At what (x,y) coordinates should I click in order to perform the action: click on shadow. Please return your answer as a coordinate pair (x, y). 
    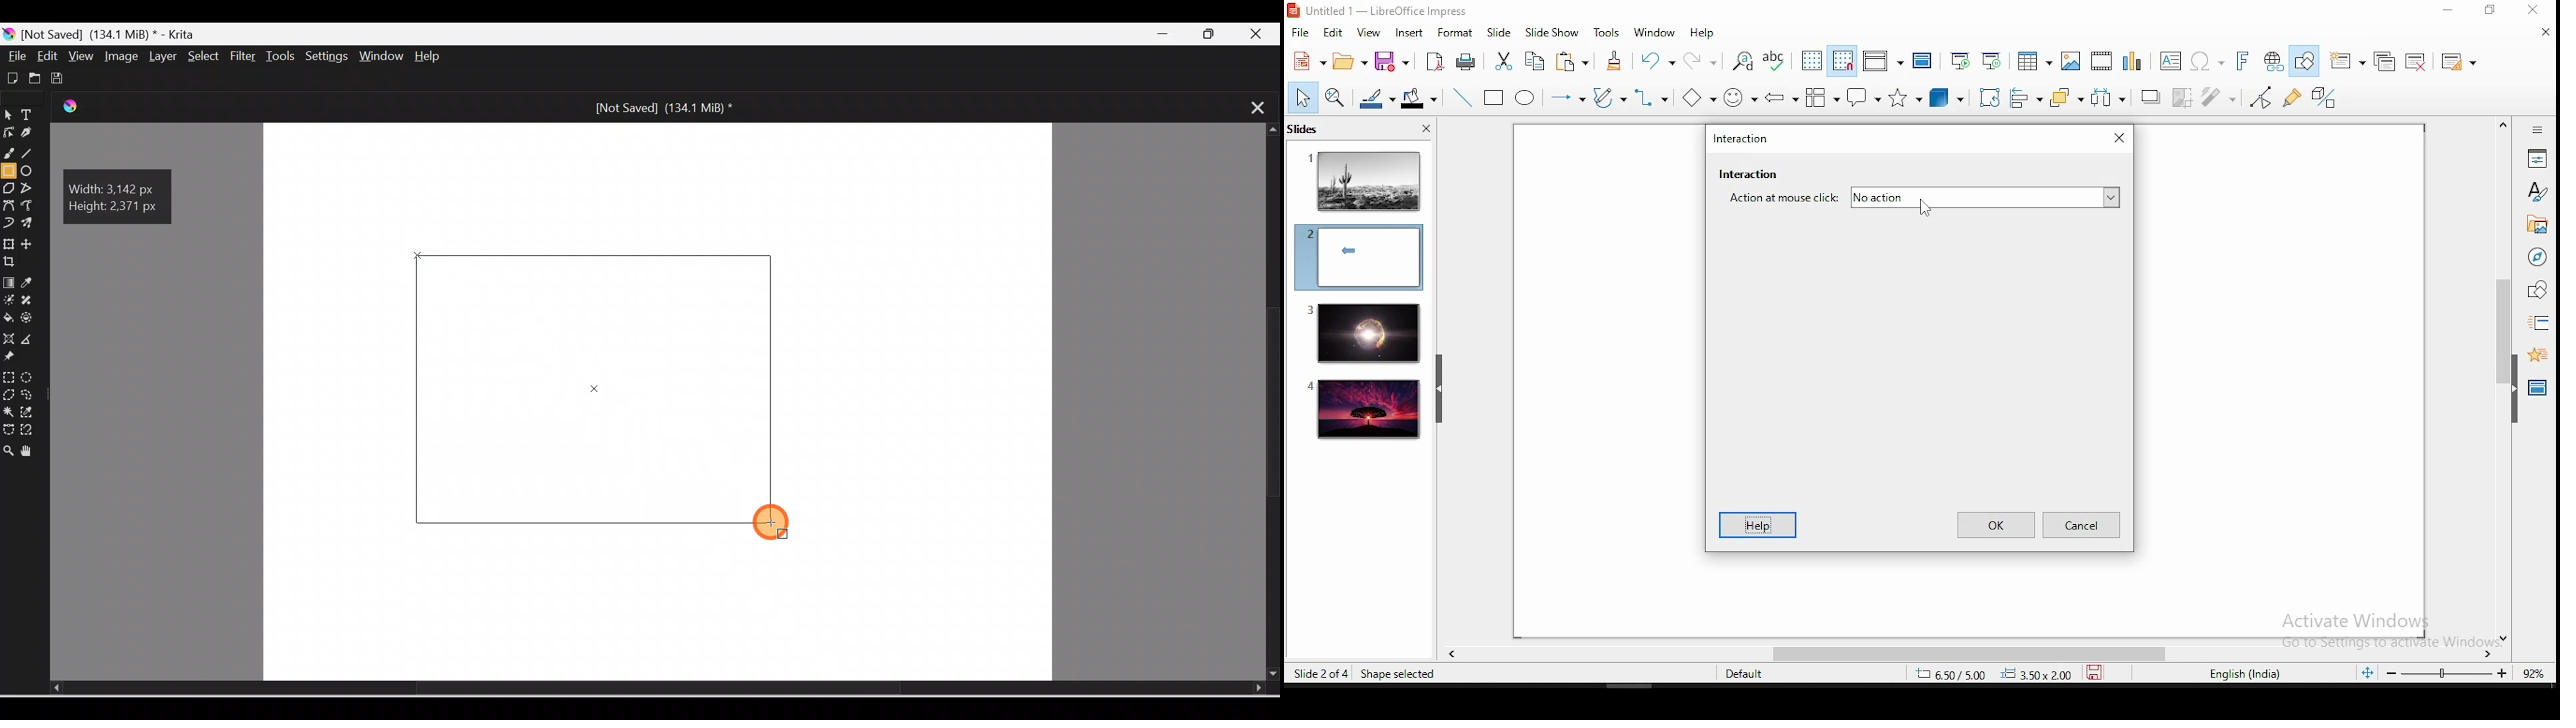
    Looking at the image, I should click on (2150, 95).